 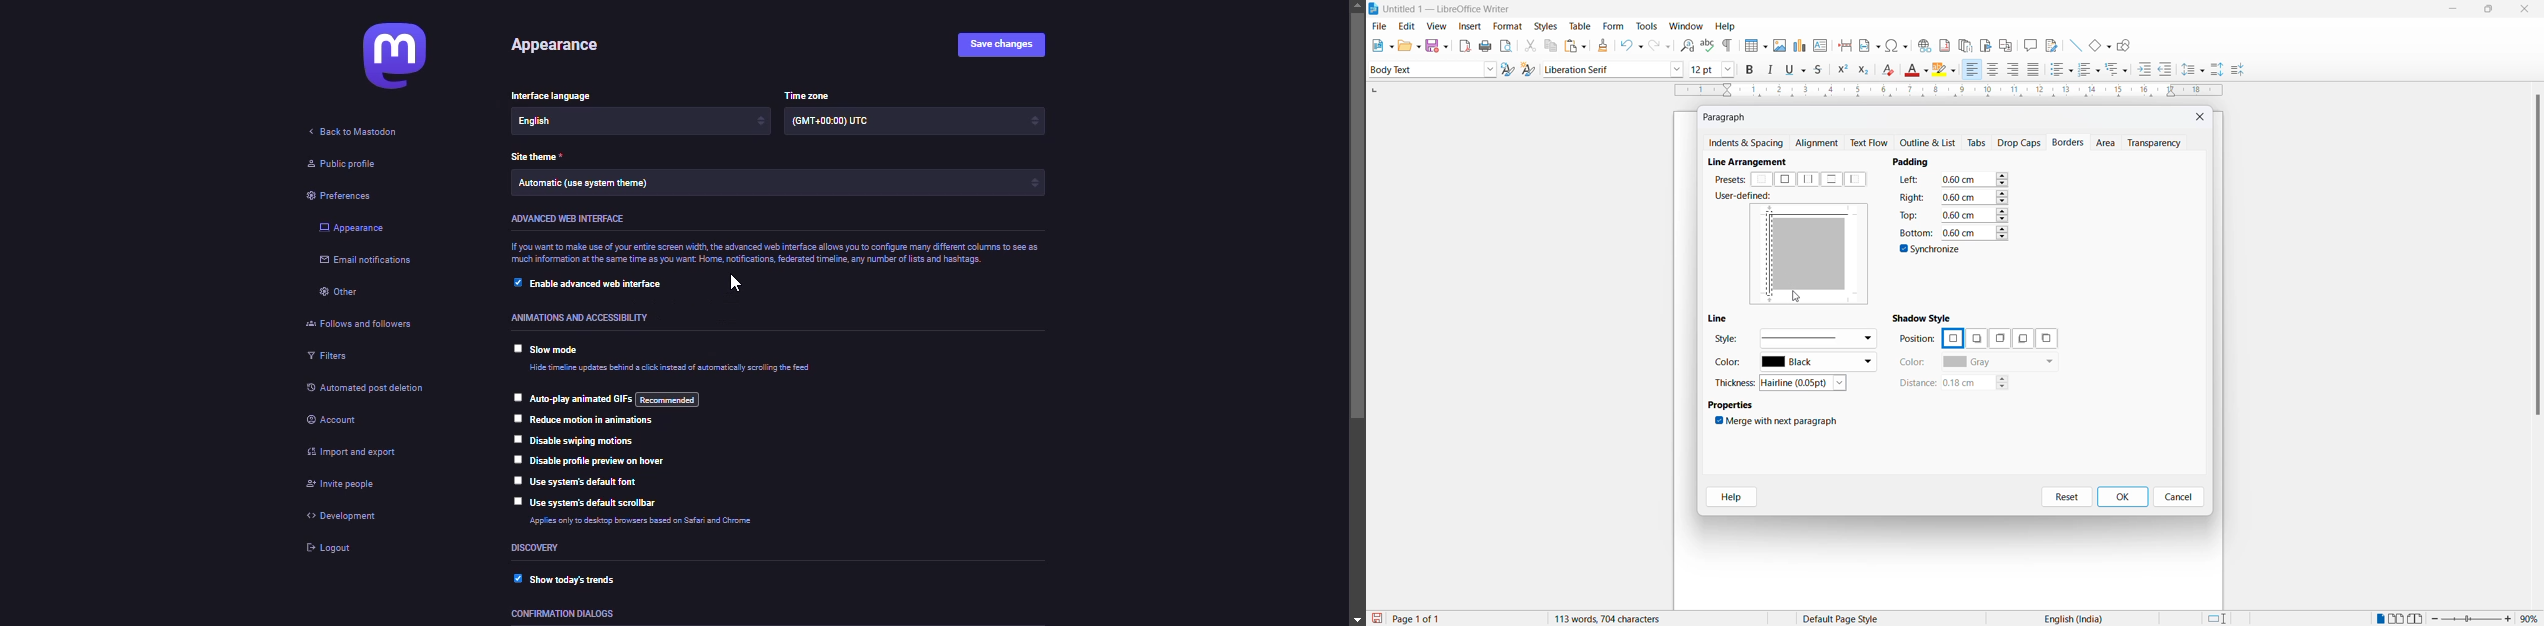 I want to click on insert text, so click(x=1821, y=44).